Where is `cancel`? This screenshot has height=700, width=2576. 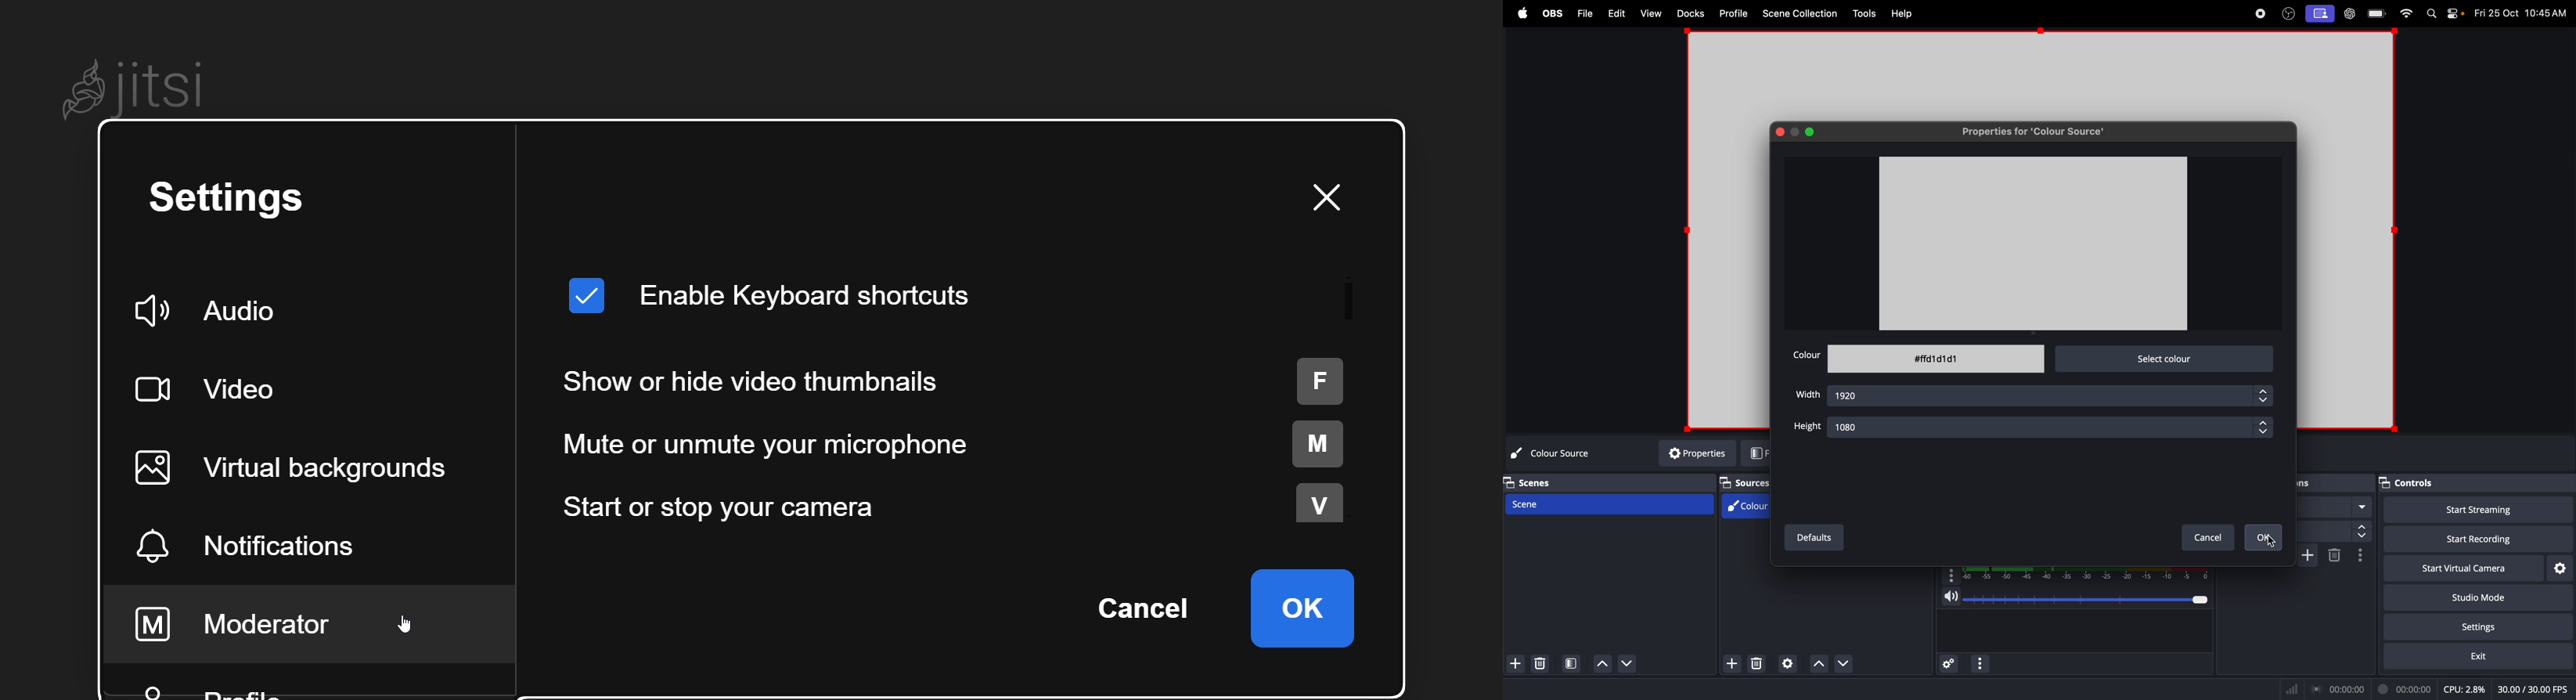 cancel is located at coordinates (2206, 540).